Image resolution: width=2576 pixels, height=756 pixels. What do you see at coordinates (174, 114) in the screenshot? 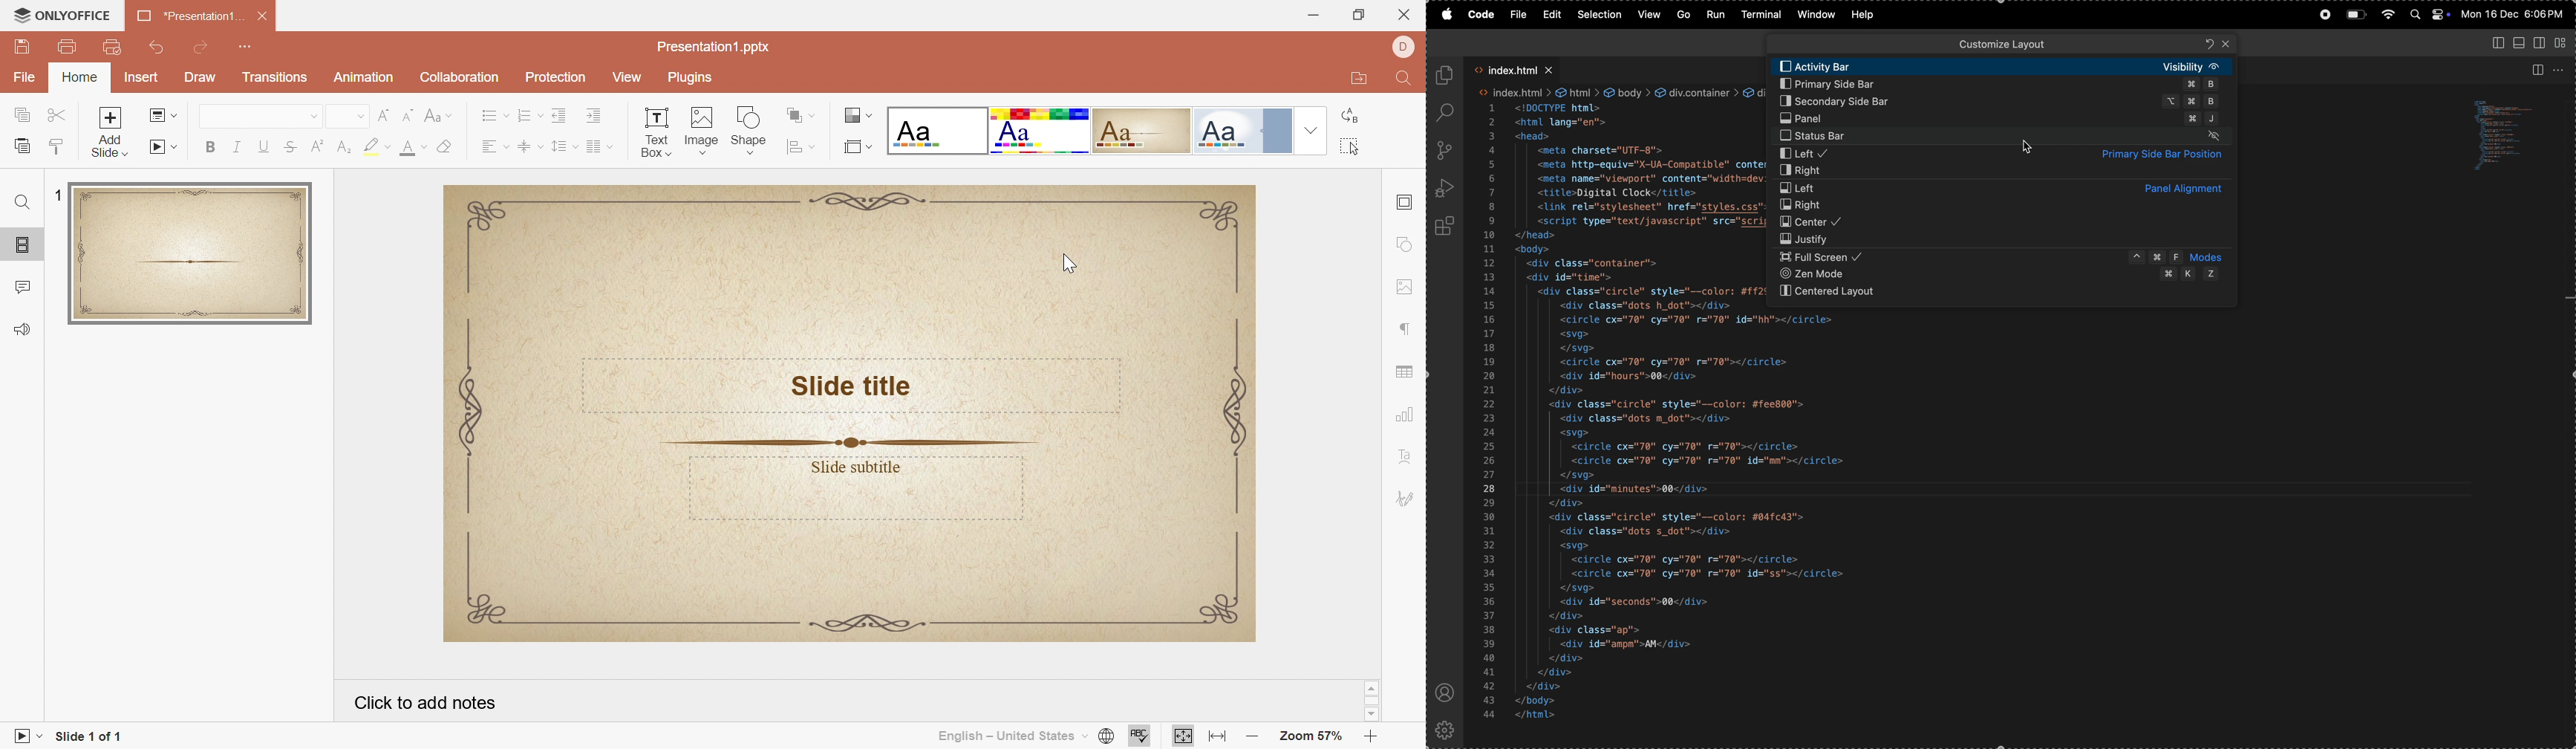
I see `Drop Down` at bounding box center [174, 114].